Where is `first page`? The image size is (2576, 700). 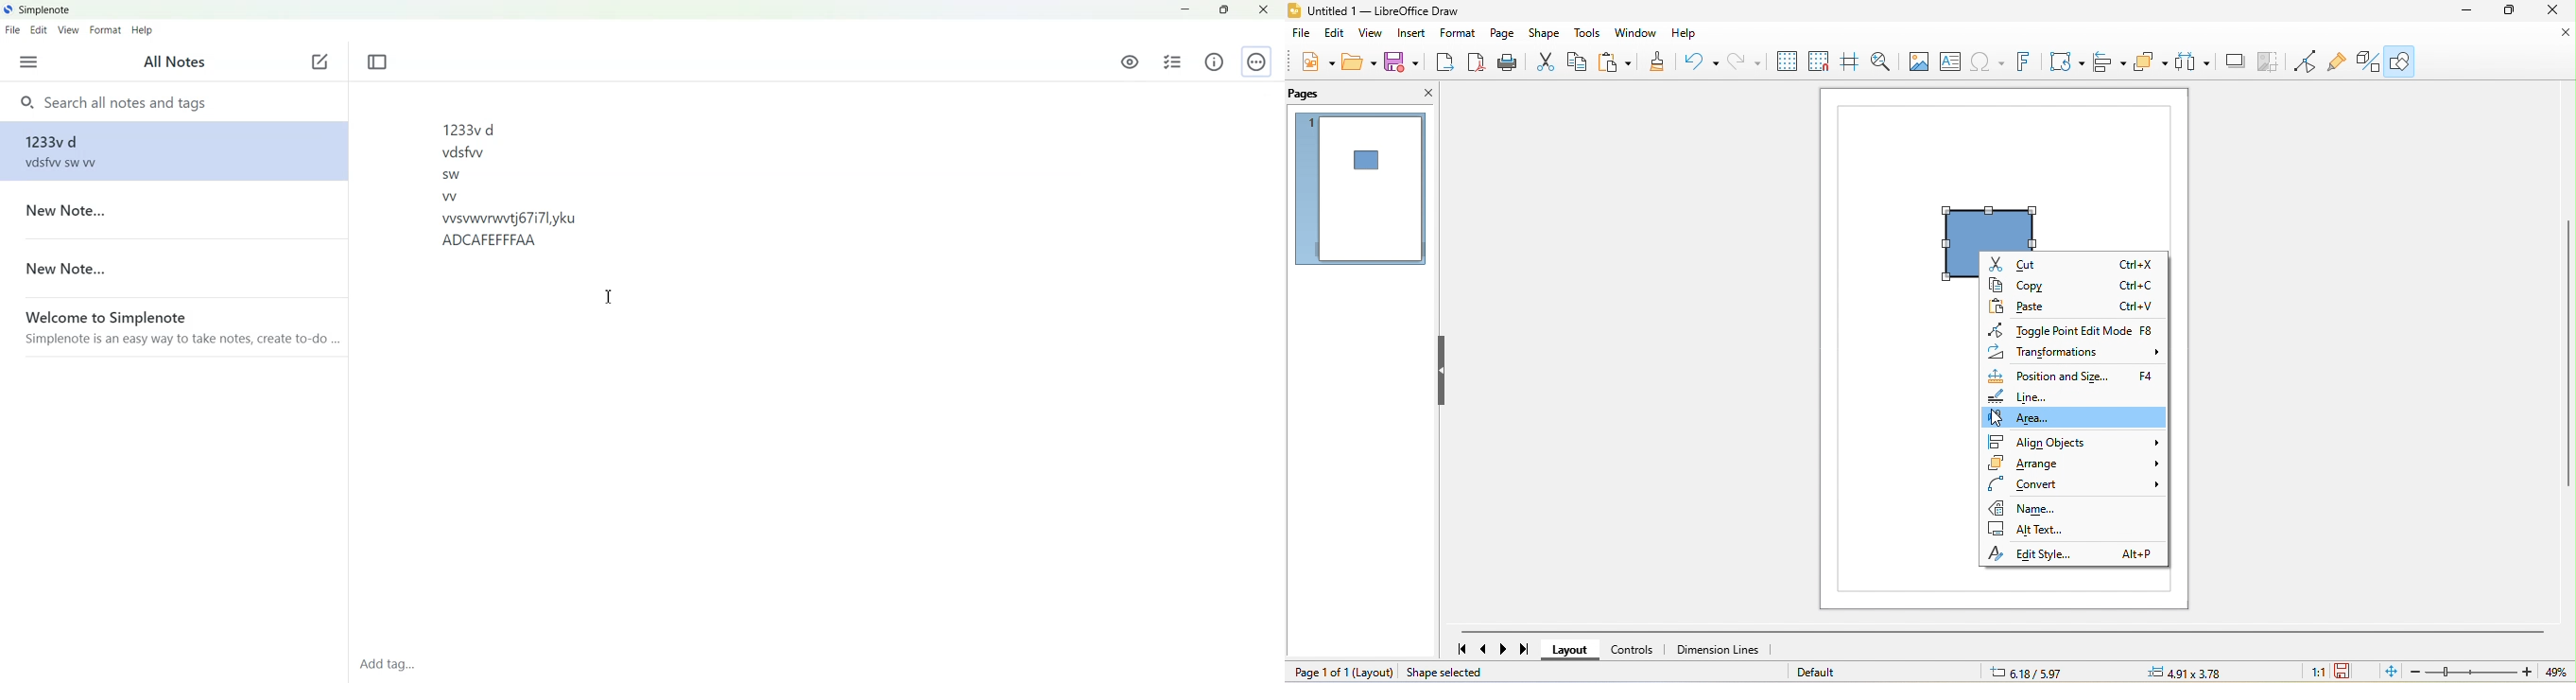 first page is located at coordinates (1456, 650).